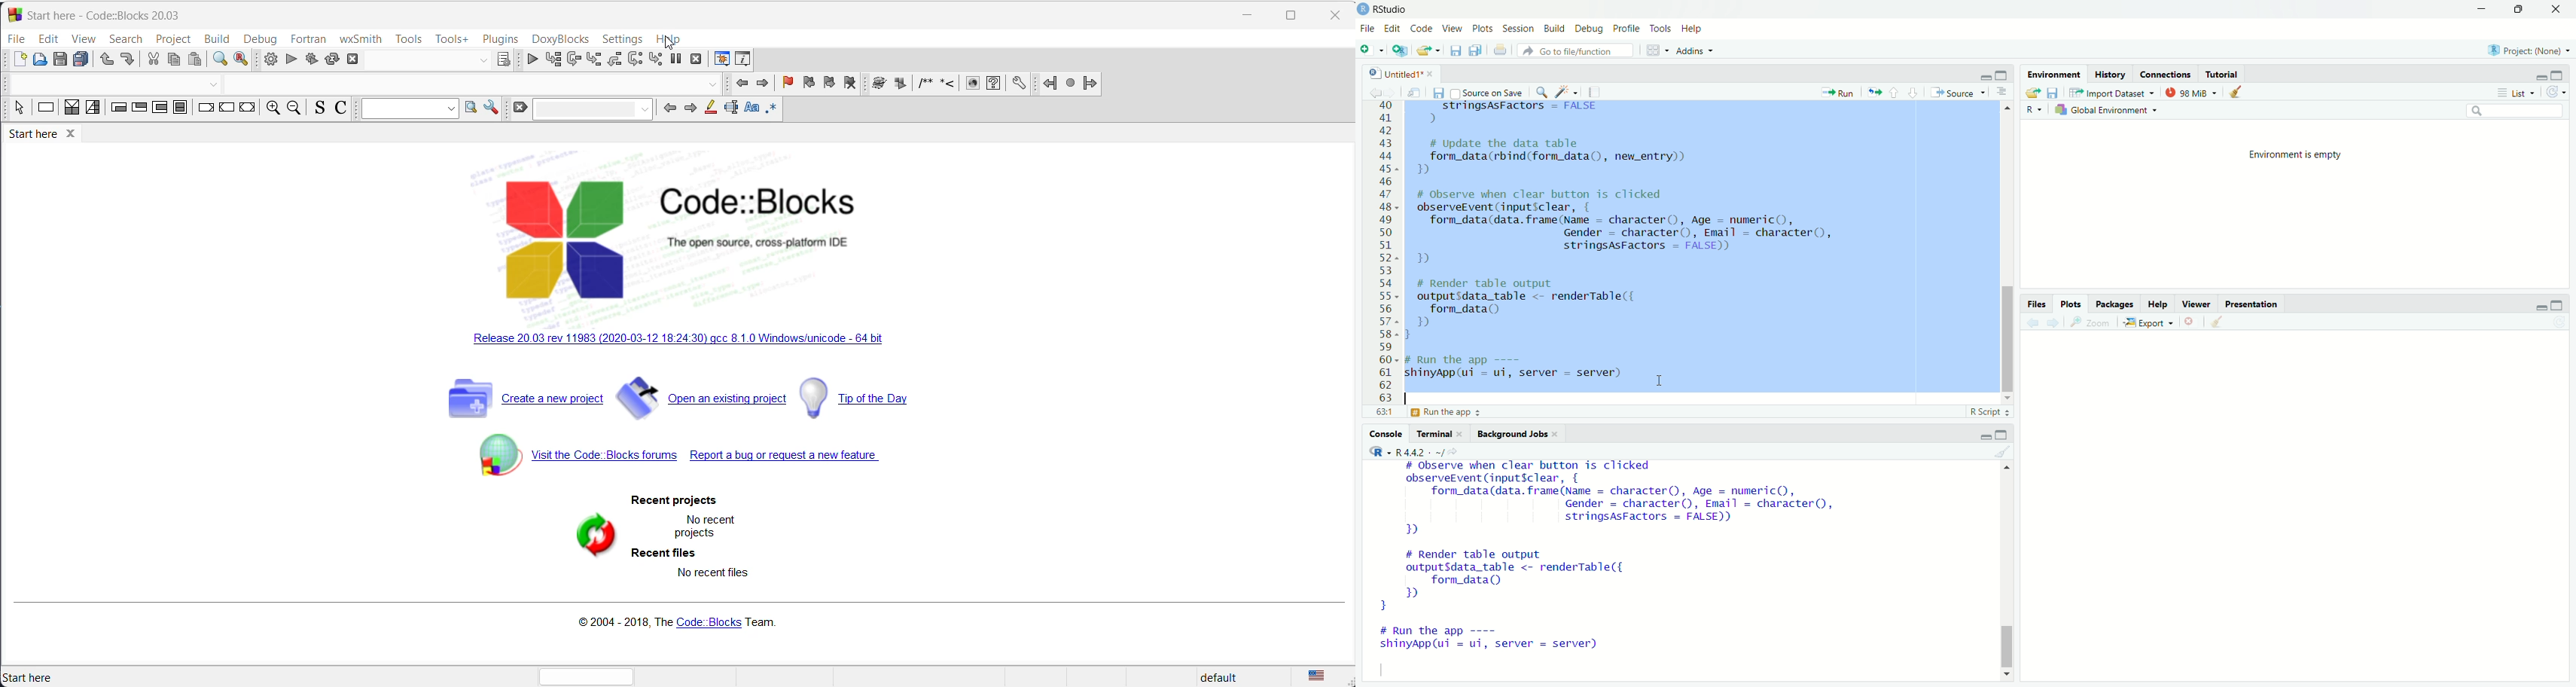 This screenshot has height=700, width=2576. I want to click on next plot, so click(2054, 323).